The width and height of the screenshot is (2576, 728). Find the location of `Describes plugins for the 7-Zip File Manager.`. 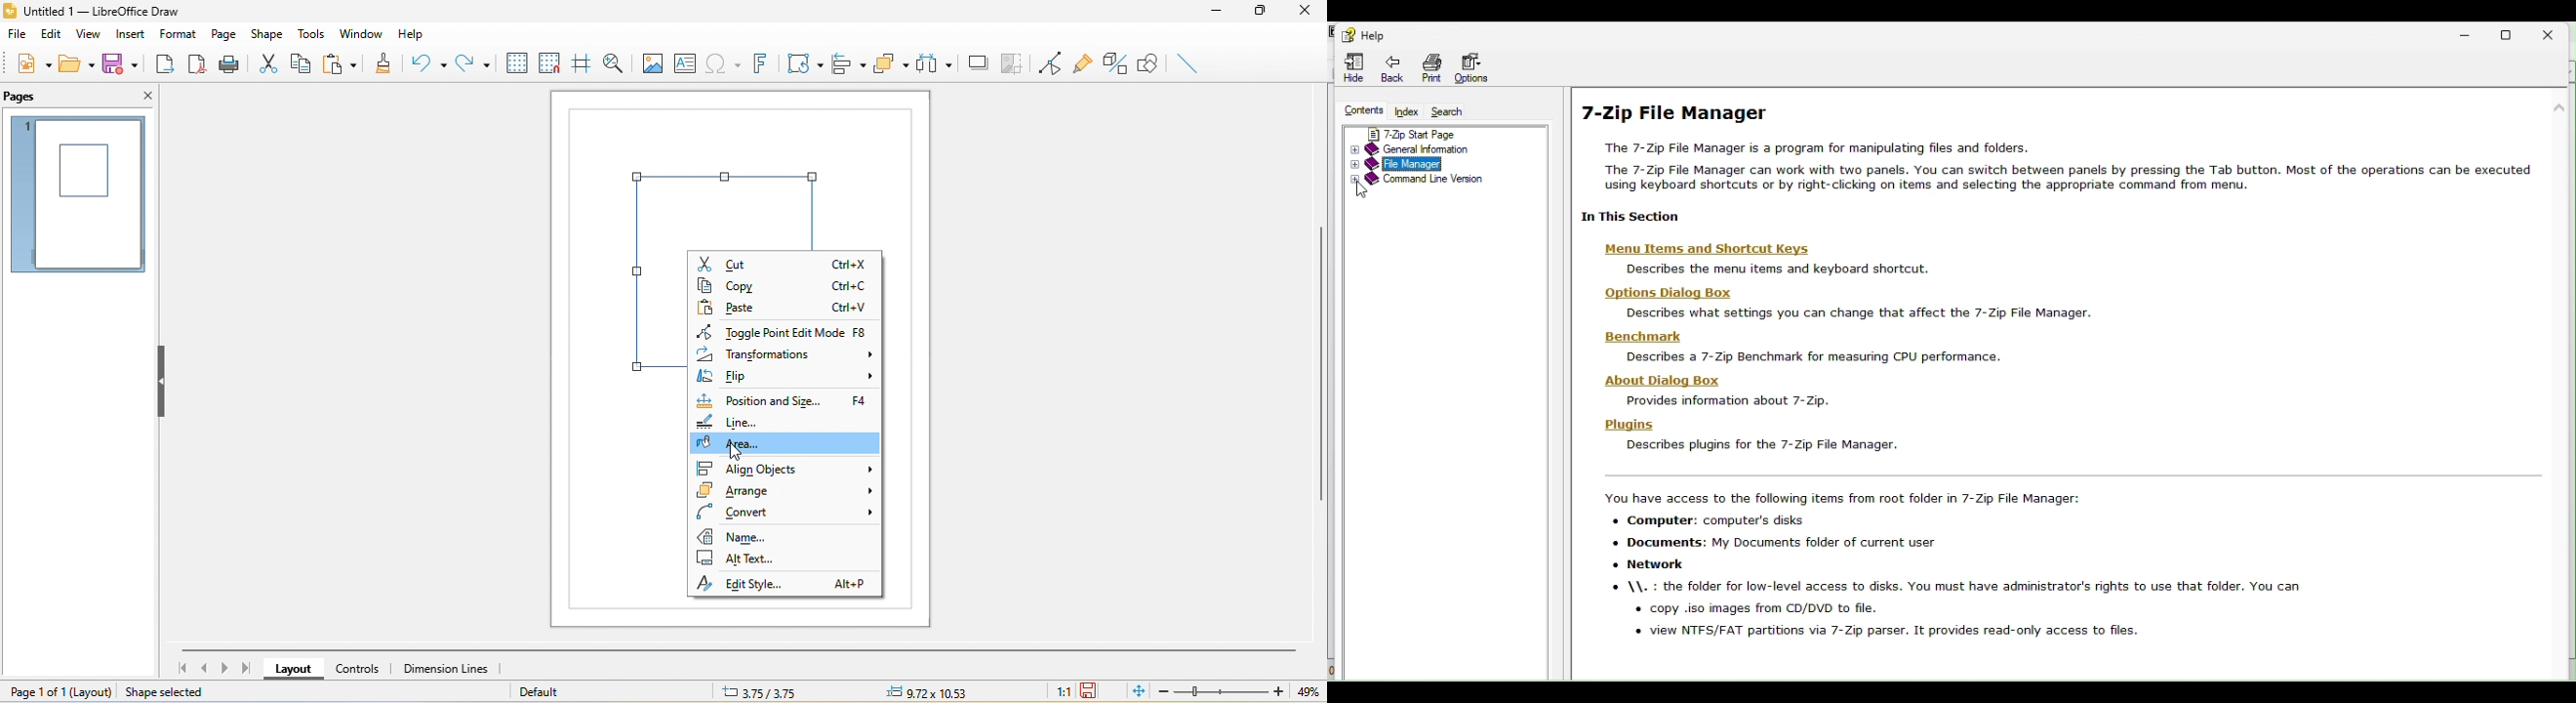

Describes plugins for the 7-Zip File Manager. is located at coordinates (1764, 445).